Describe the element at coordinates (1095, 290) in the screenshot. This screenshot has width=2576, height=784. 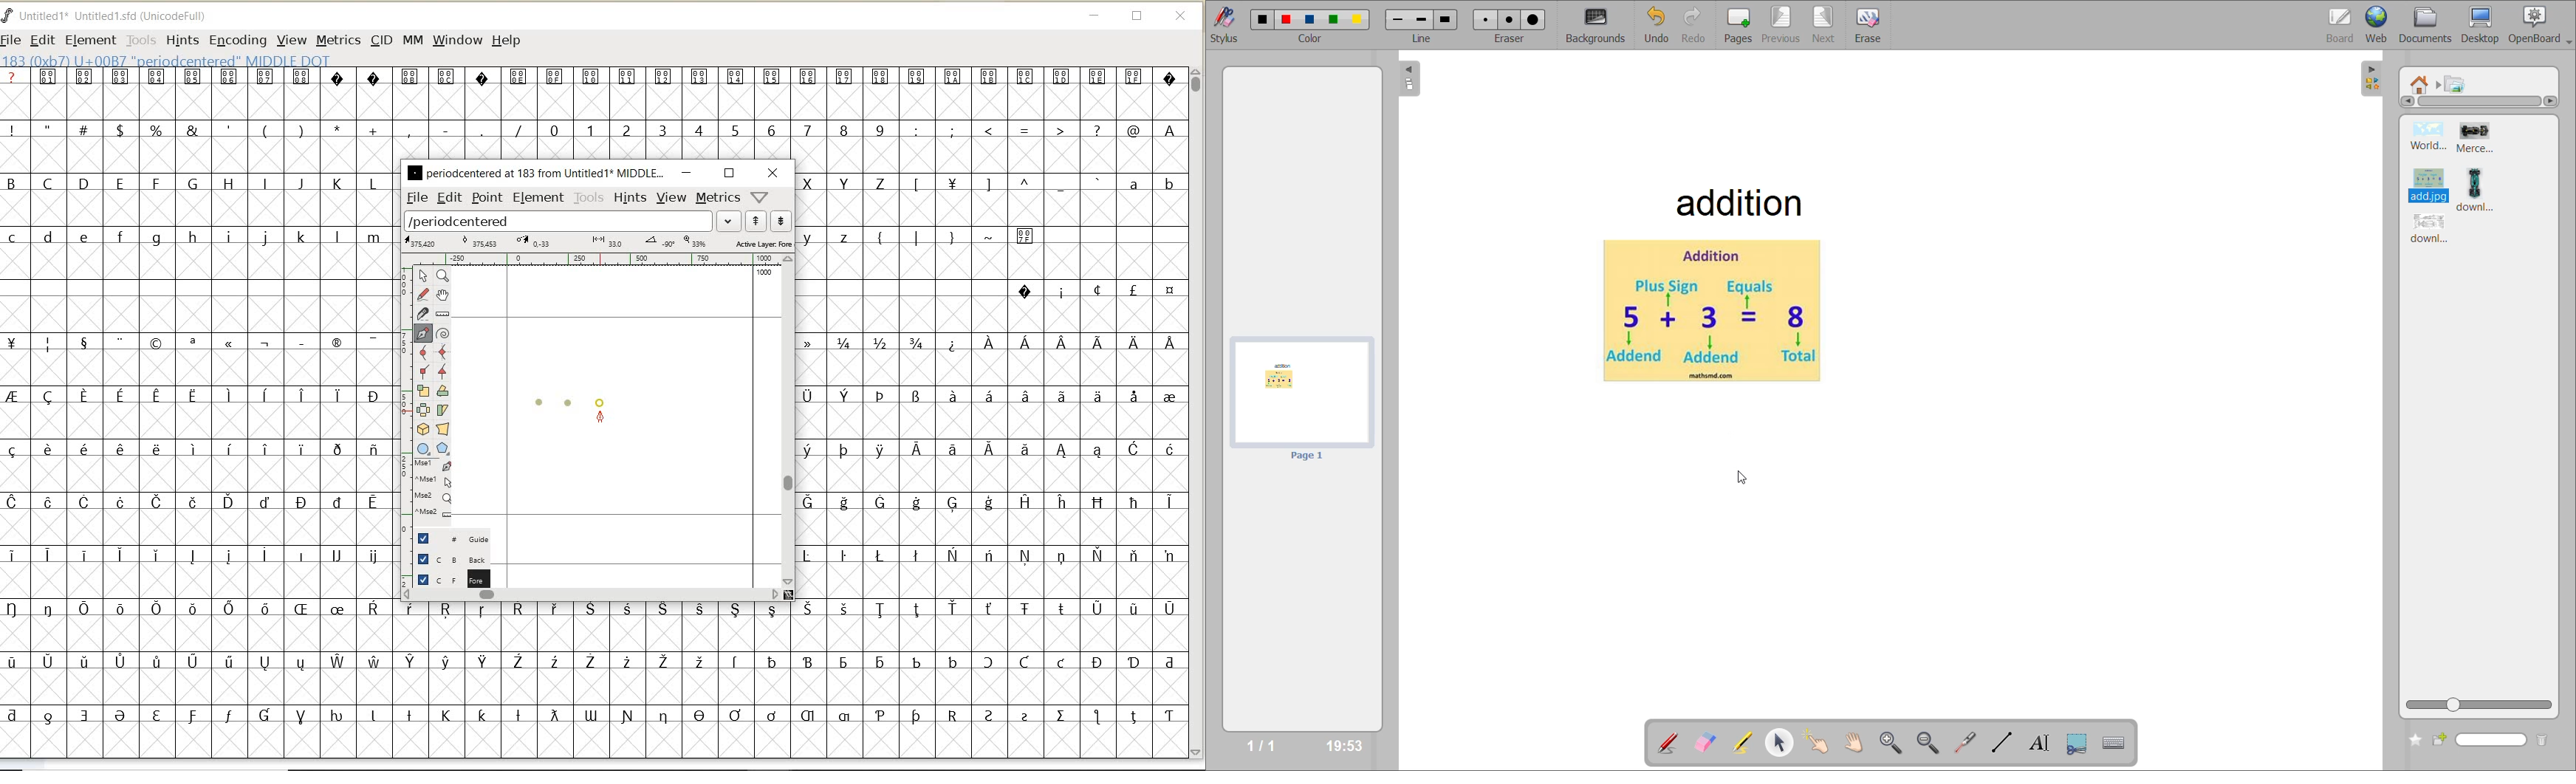
I see `special characters` at that location.